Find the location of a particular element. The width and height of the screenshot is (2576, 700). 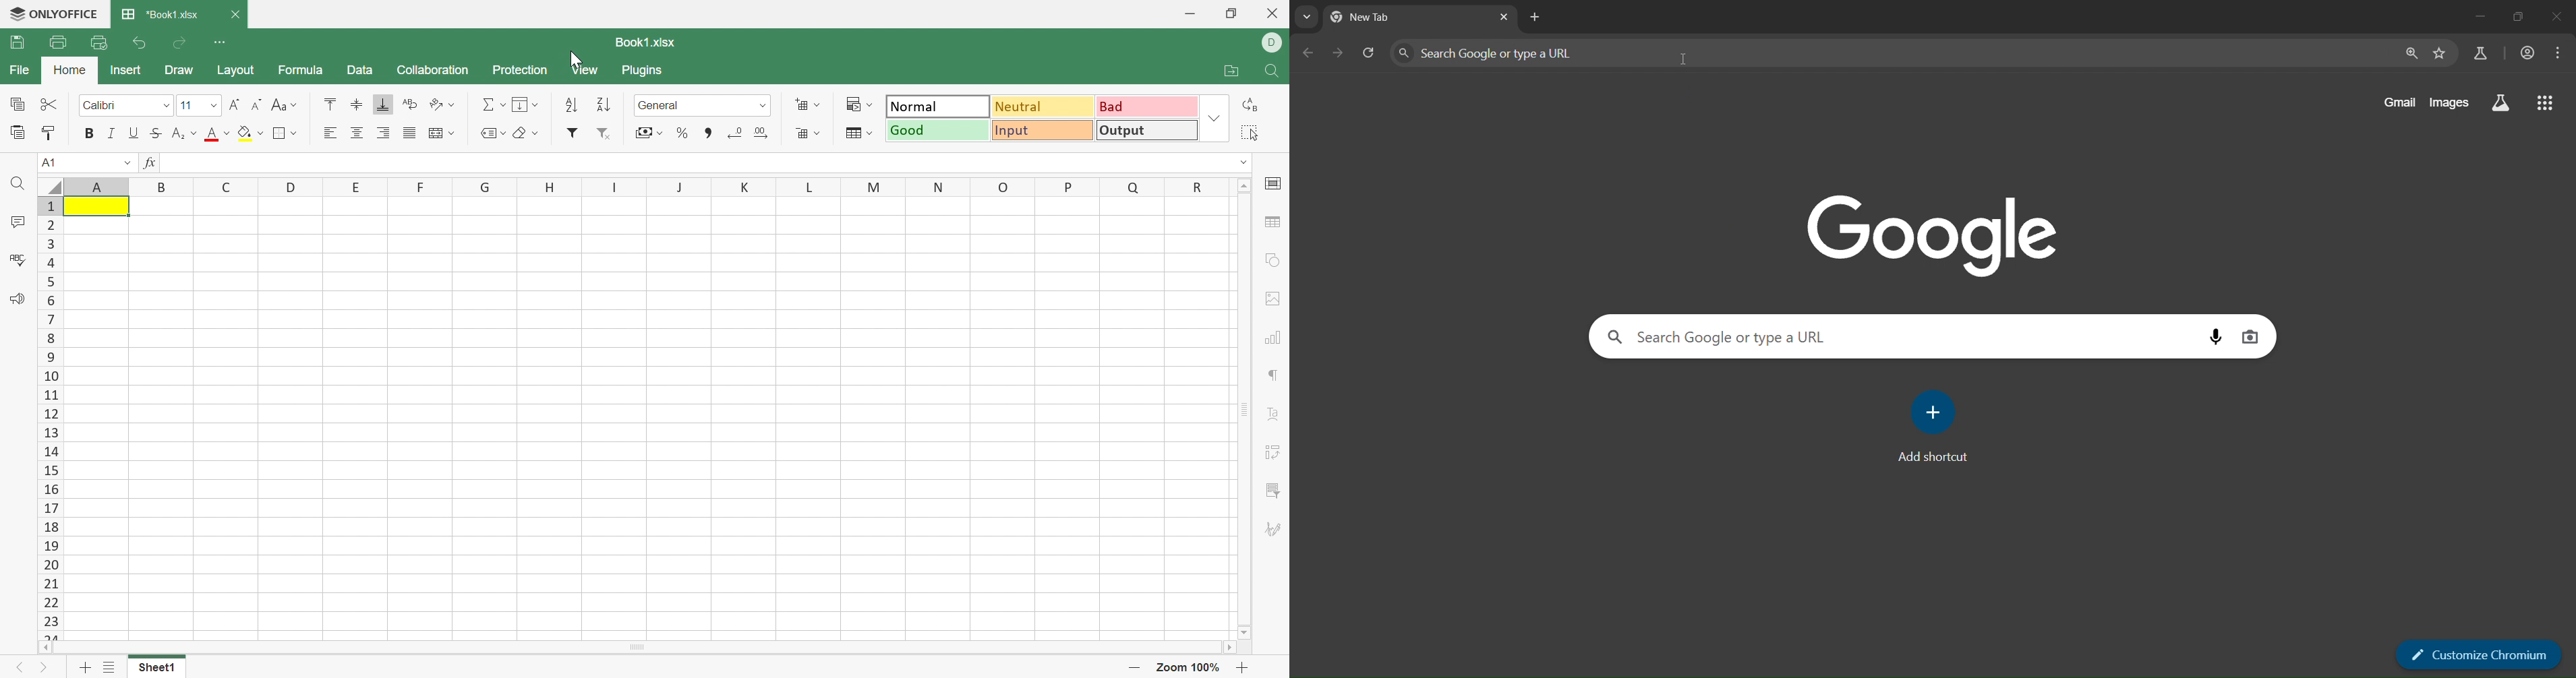

Scroll Up is located at coordinates (1243, 184).